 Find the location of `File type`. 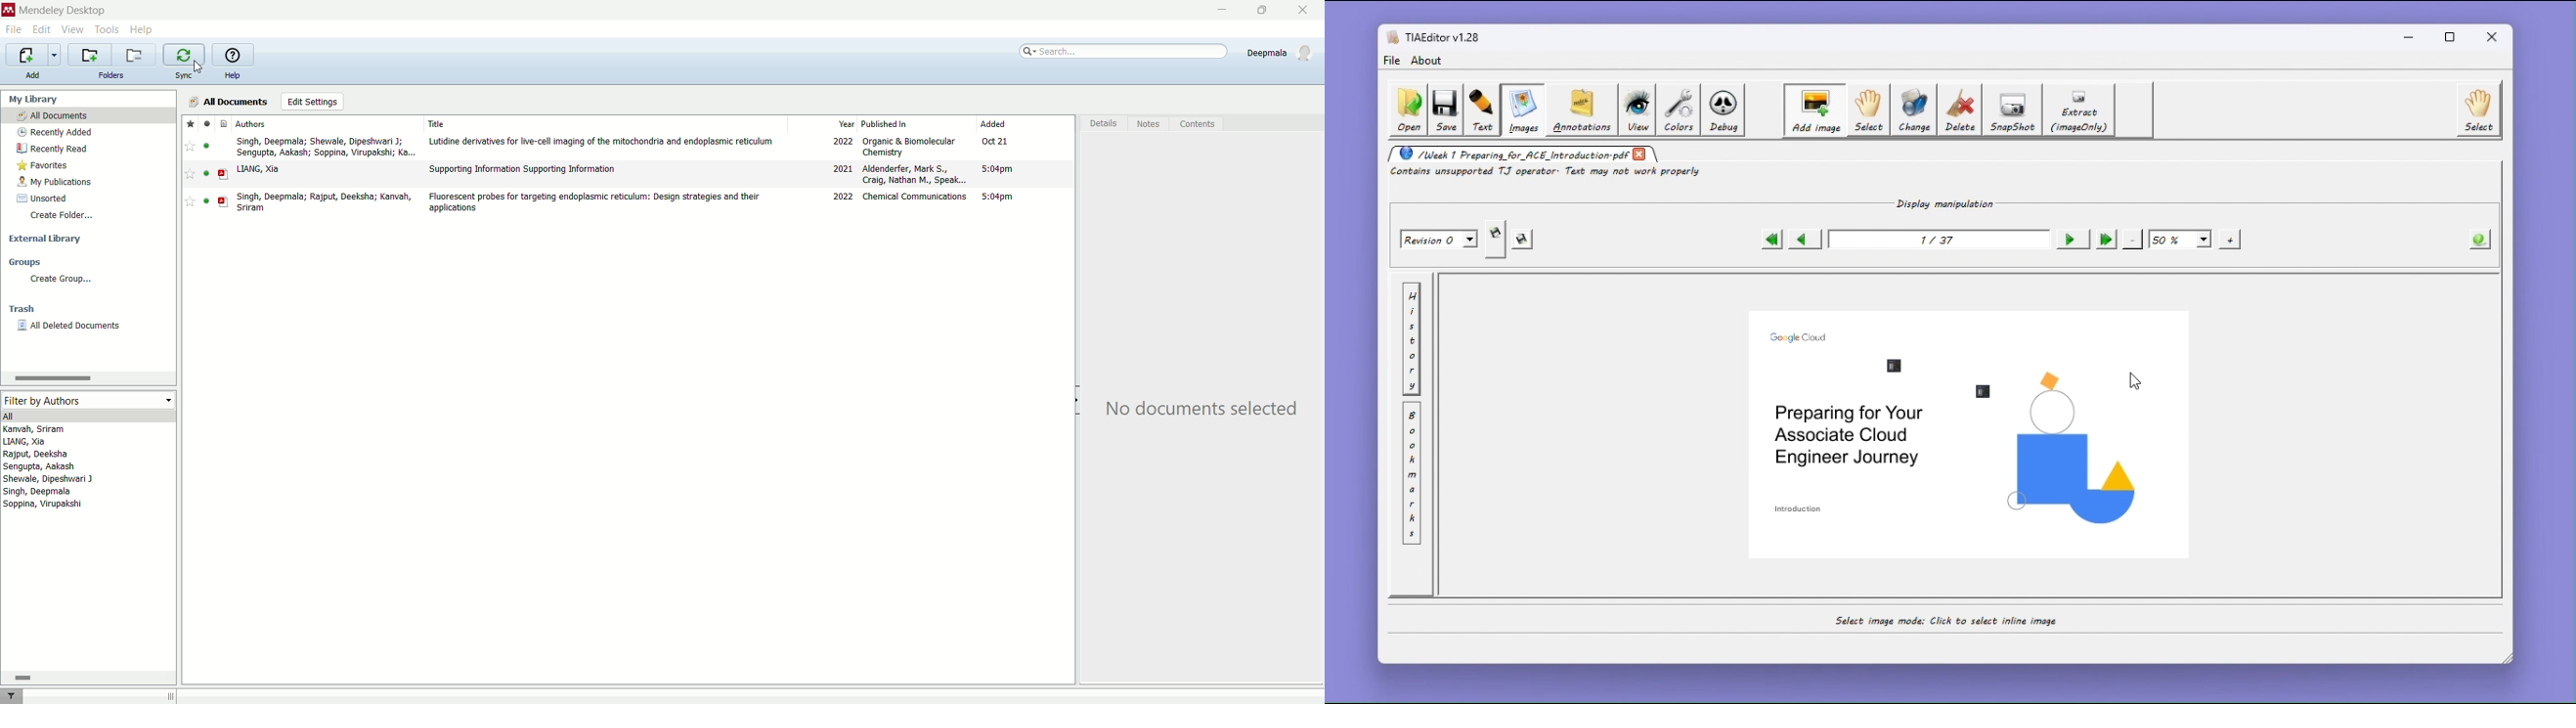

File type is located at coordinates (223, 124).